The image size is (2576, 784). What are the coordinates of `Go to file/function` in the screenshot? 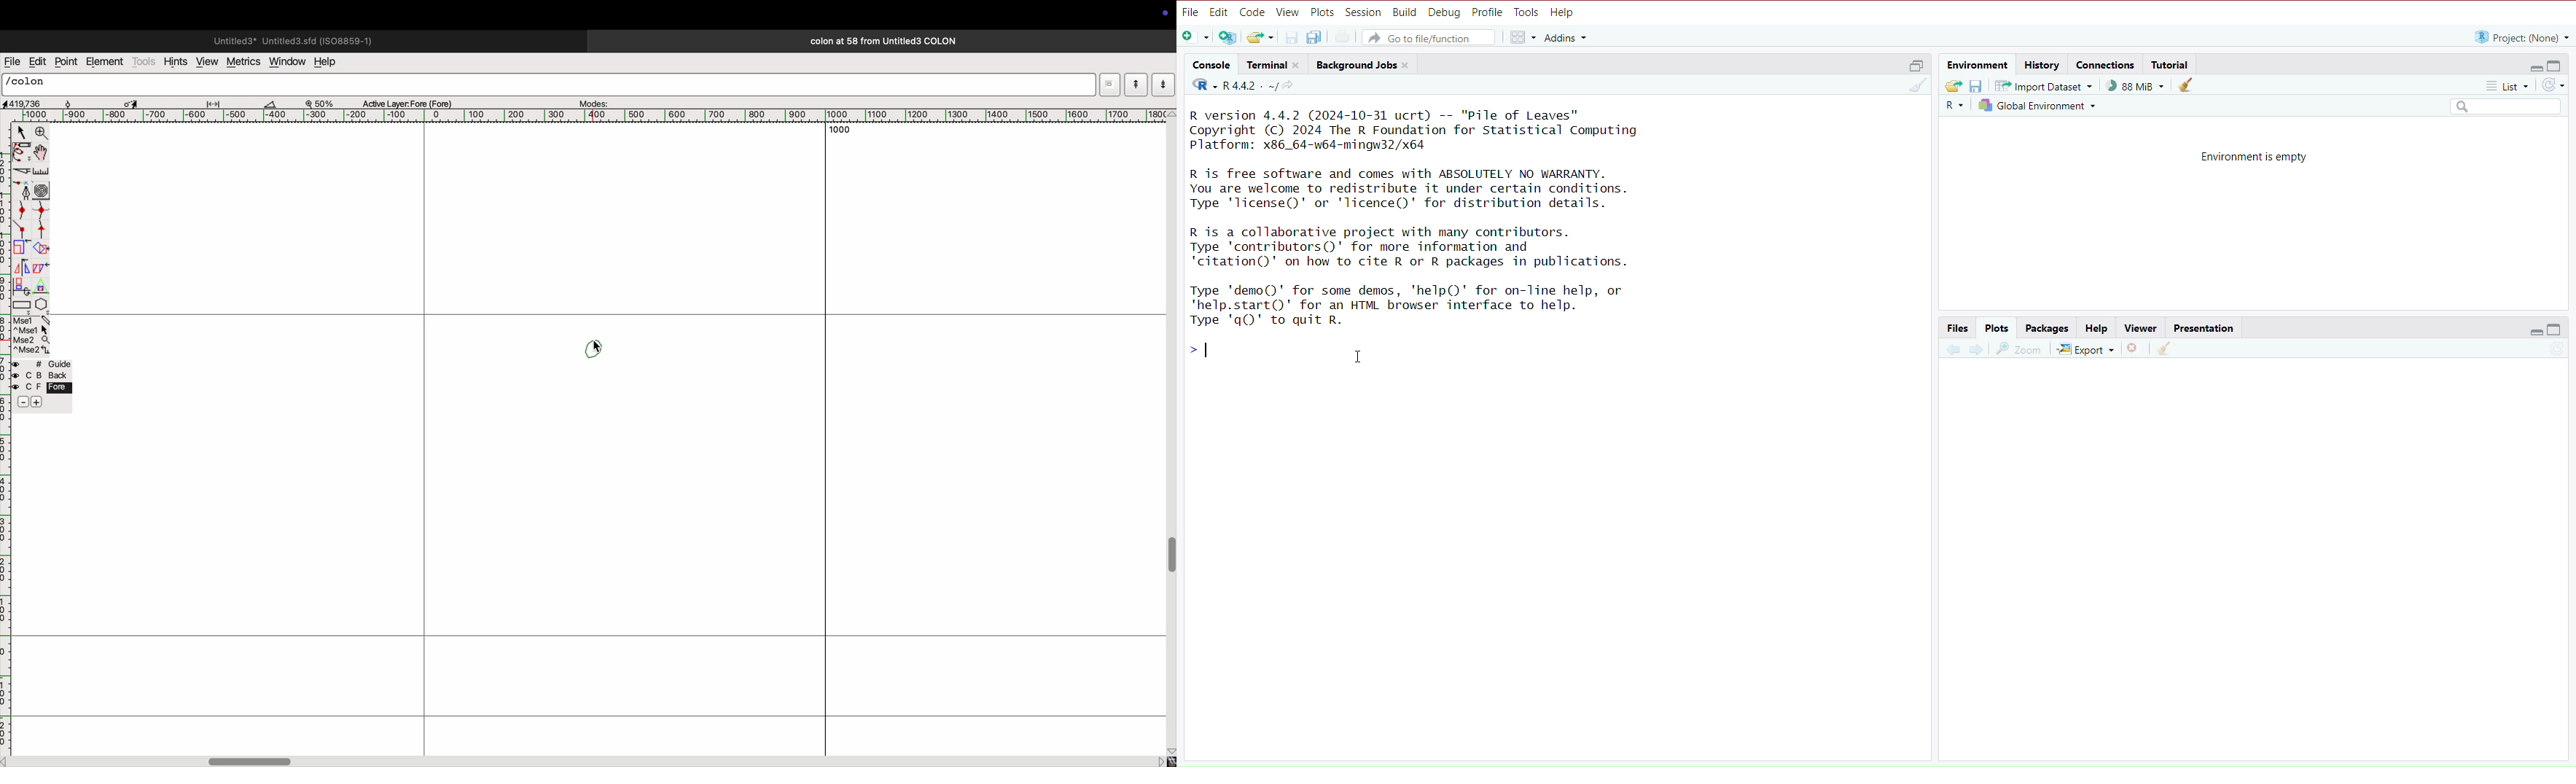 It's located at (1429, 37).